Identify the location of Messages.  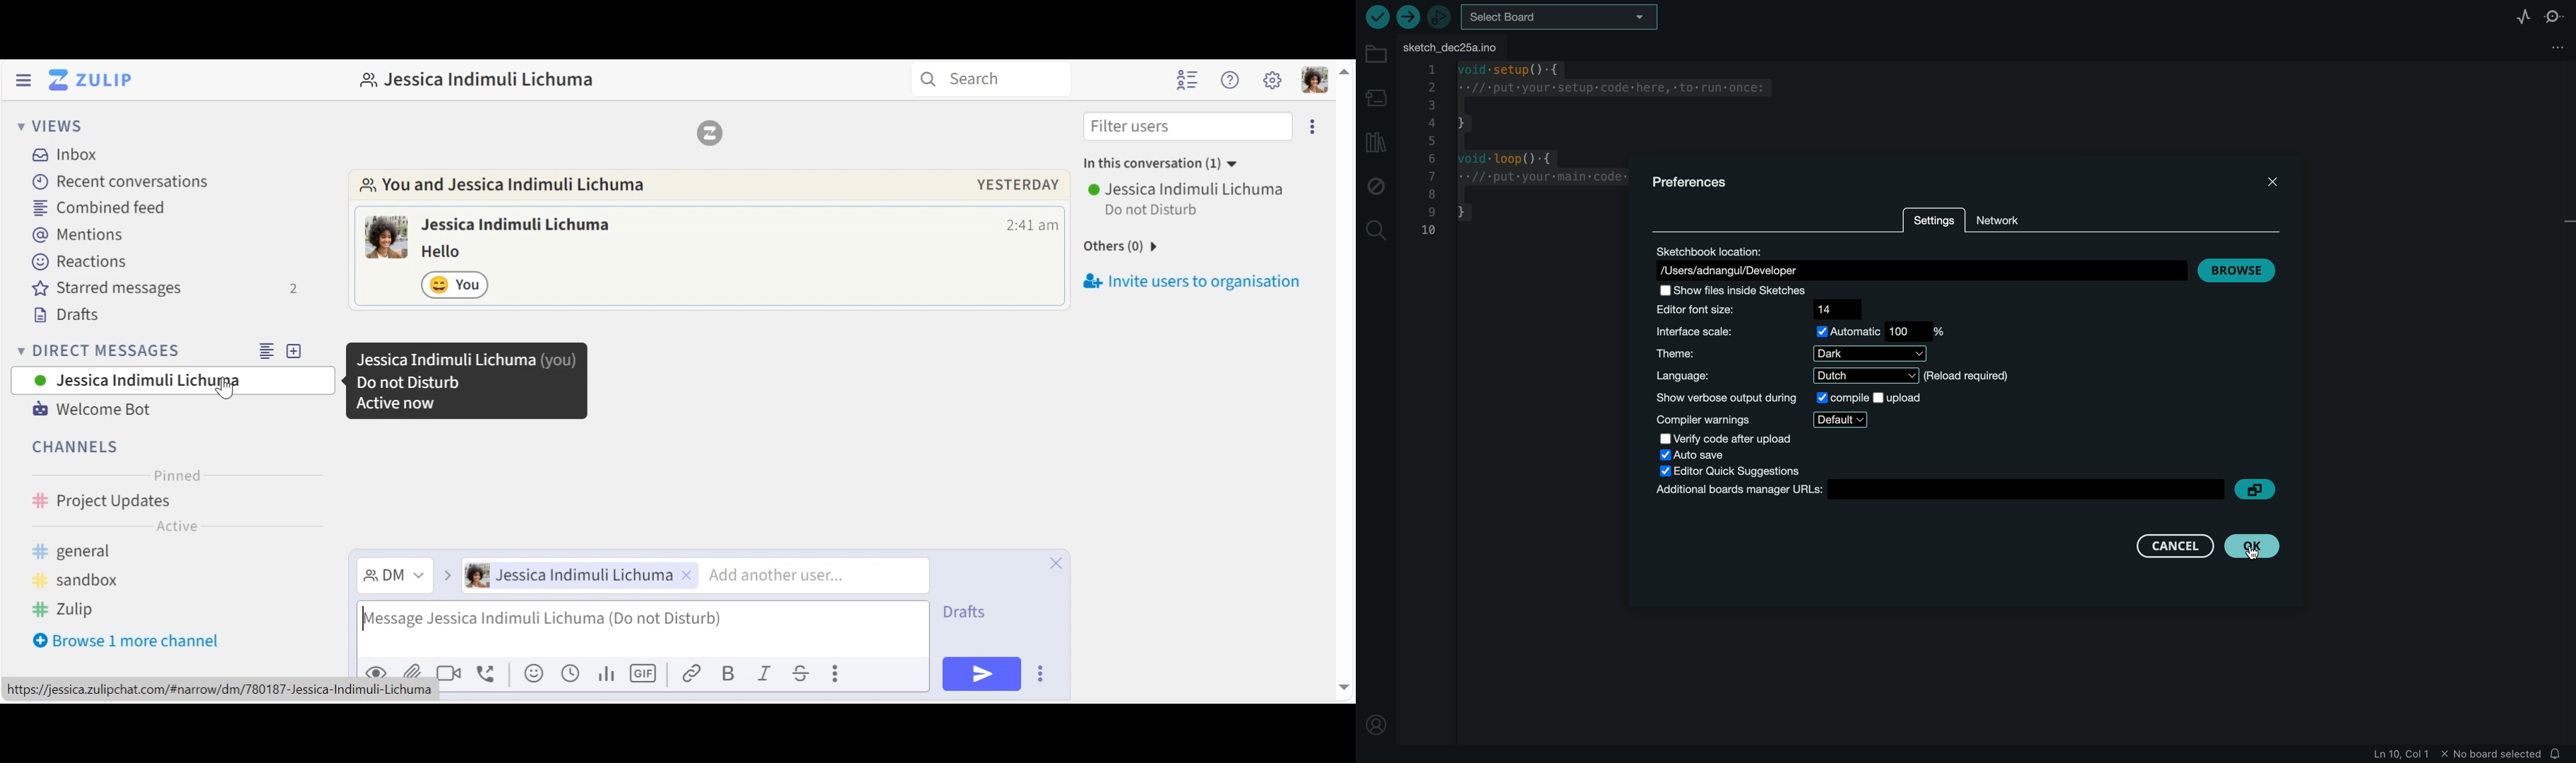
(451, 252).